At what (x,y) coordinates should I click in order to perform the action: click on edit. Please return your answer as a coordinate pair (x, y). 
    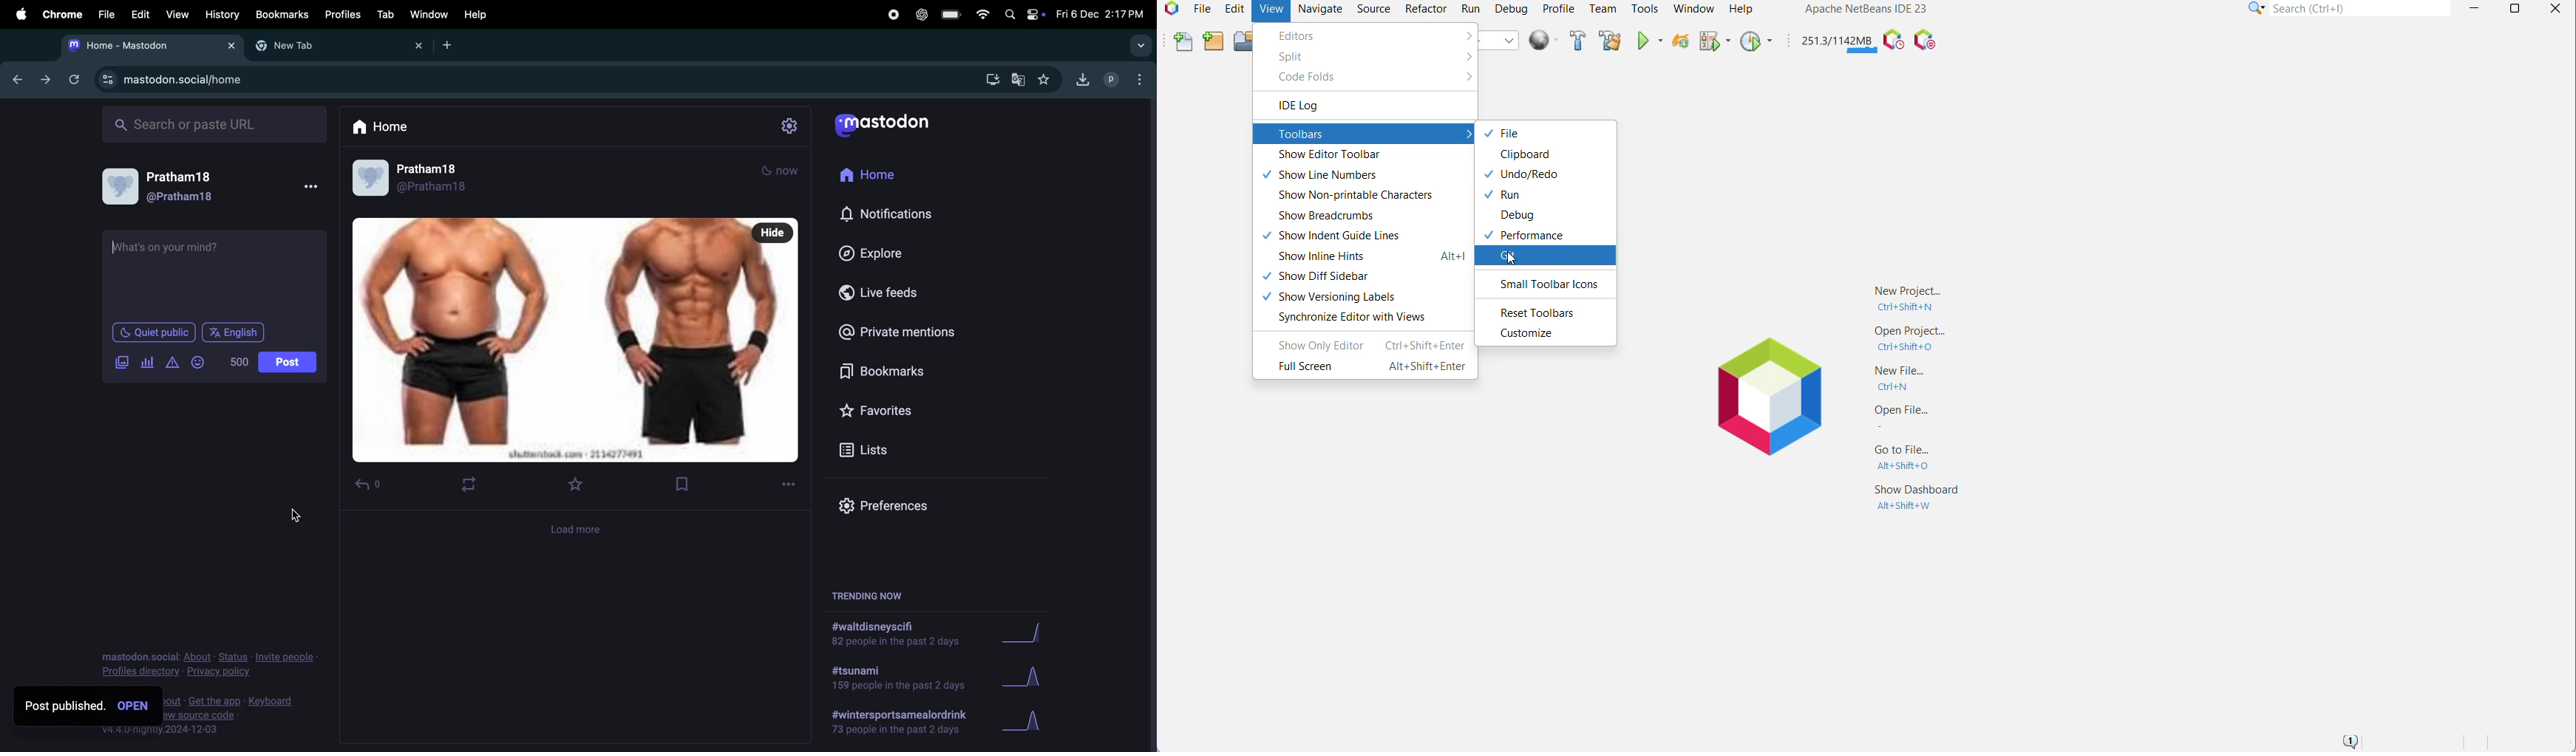
    Looking at the image, I should click on (140, 15).